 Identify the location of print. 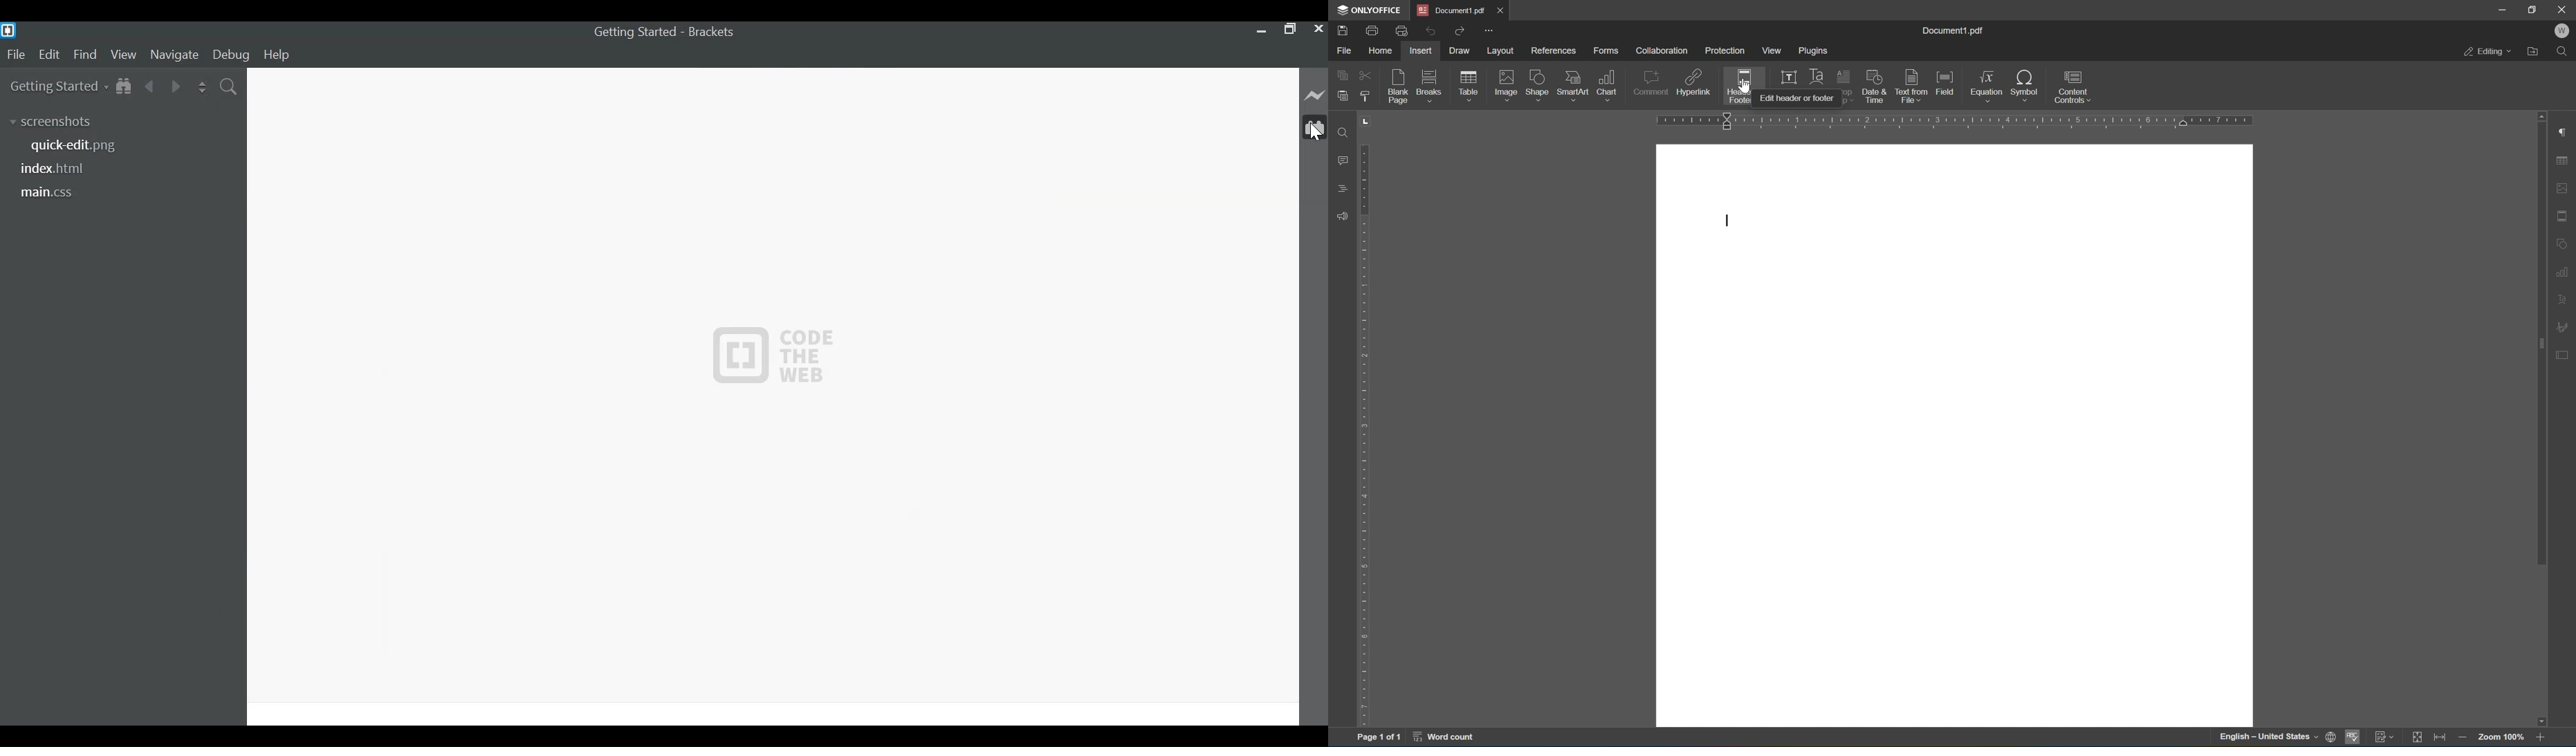
(1370, 31).